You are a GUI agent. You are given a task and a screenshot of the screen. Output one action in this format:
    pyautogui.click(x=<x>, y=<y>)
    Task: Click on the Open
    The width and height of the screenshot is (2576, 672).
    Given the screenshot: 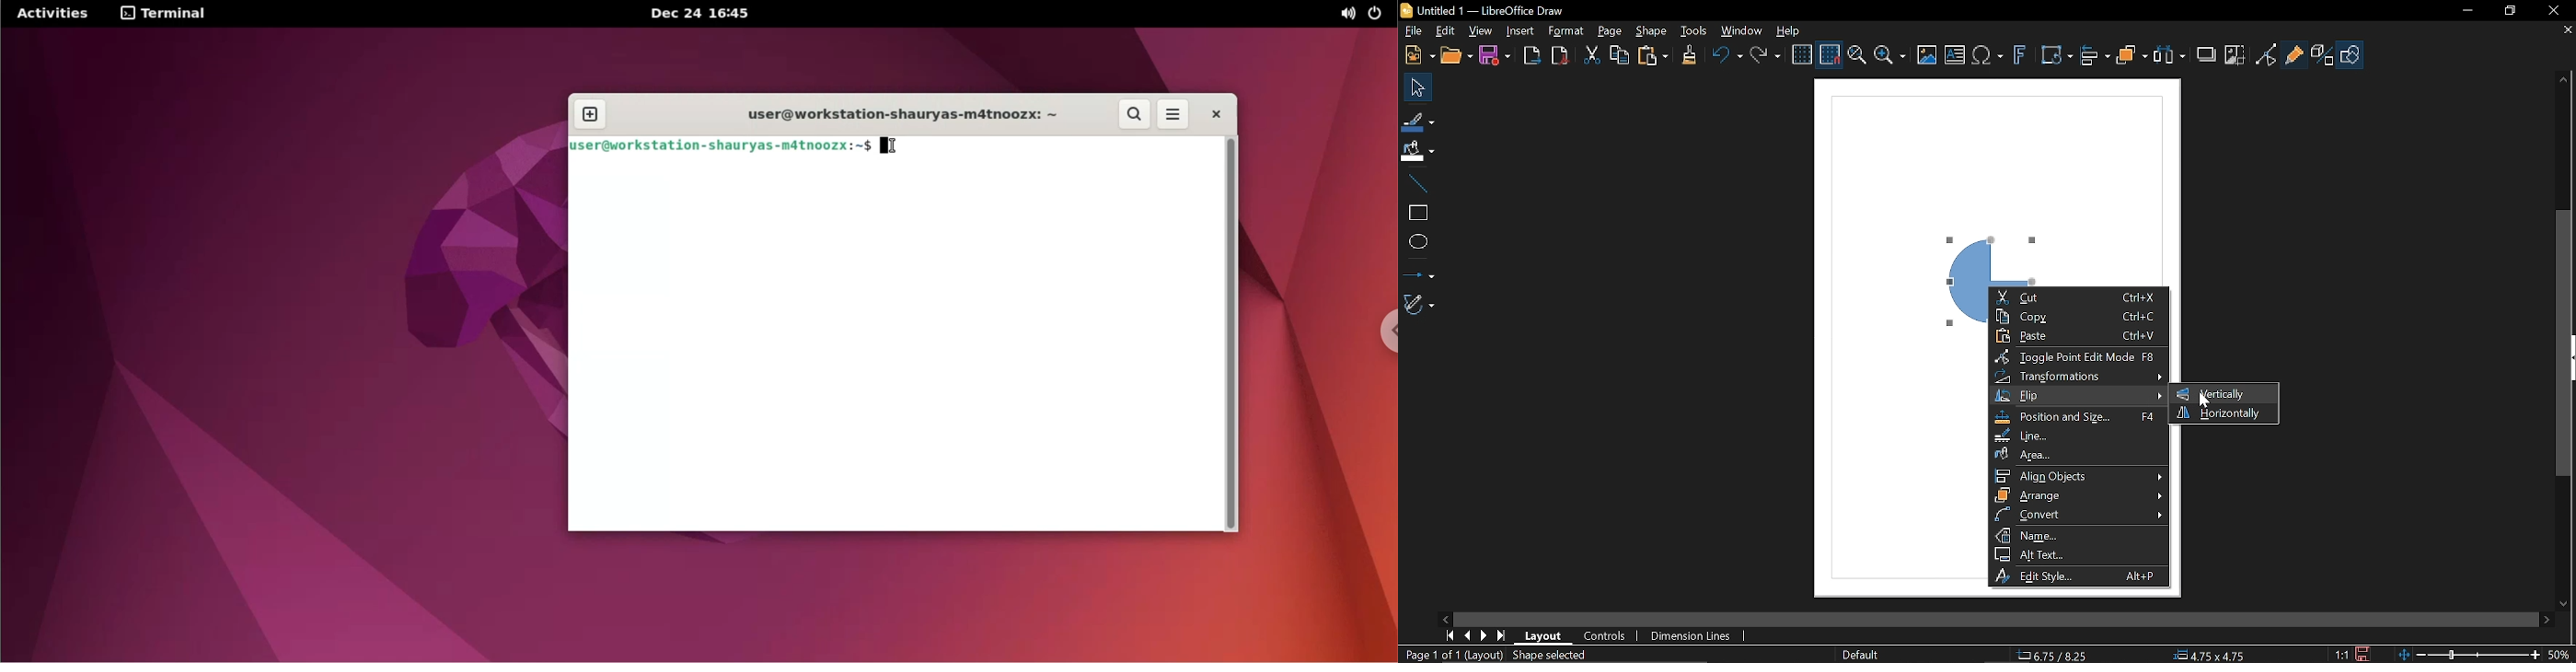 What is the action you would take?
    pyautogui.click(x=1457, y=56)
    